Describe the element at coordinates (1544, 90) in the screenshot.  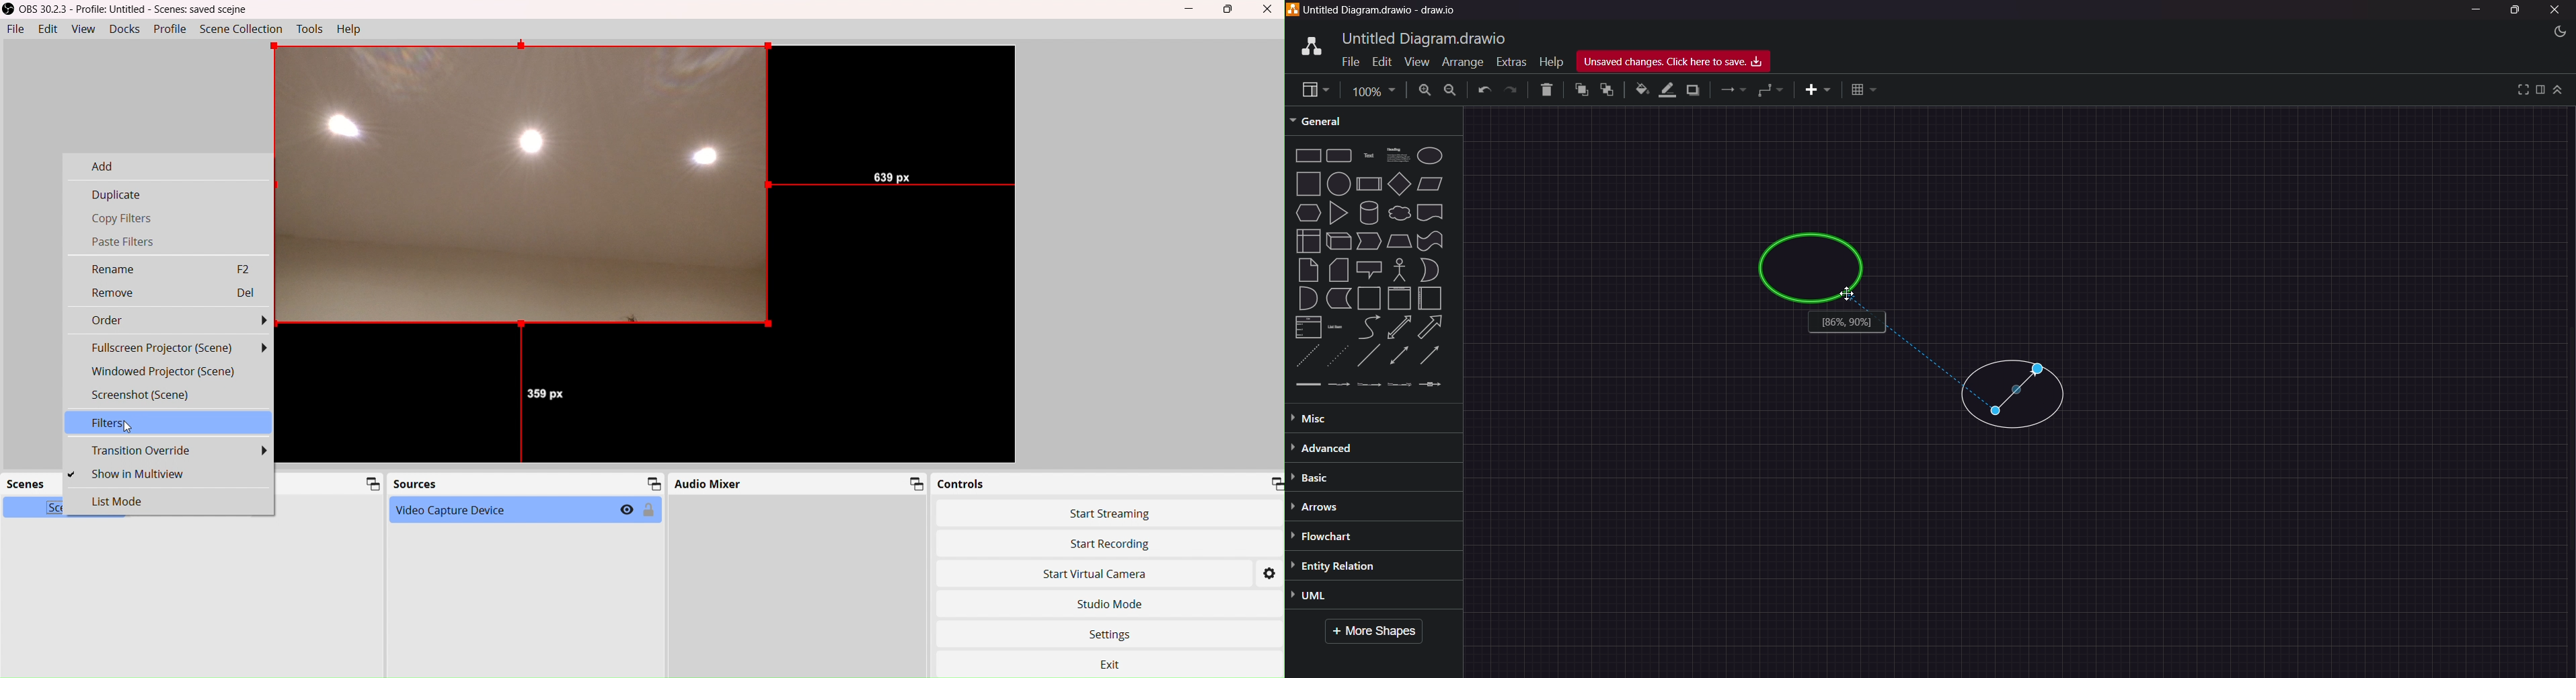
I see `Delete` at that location.